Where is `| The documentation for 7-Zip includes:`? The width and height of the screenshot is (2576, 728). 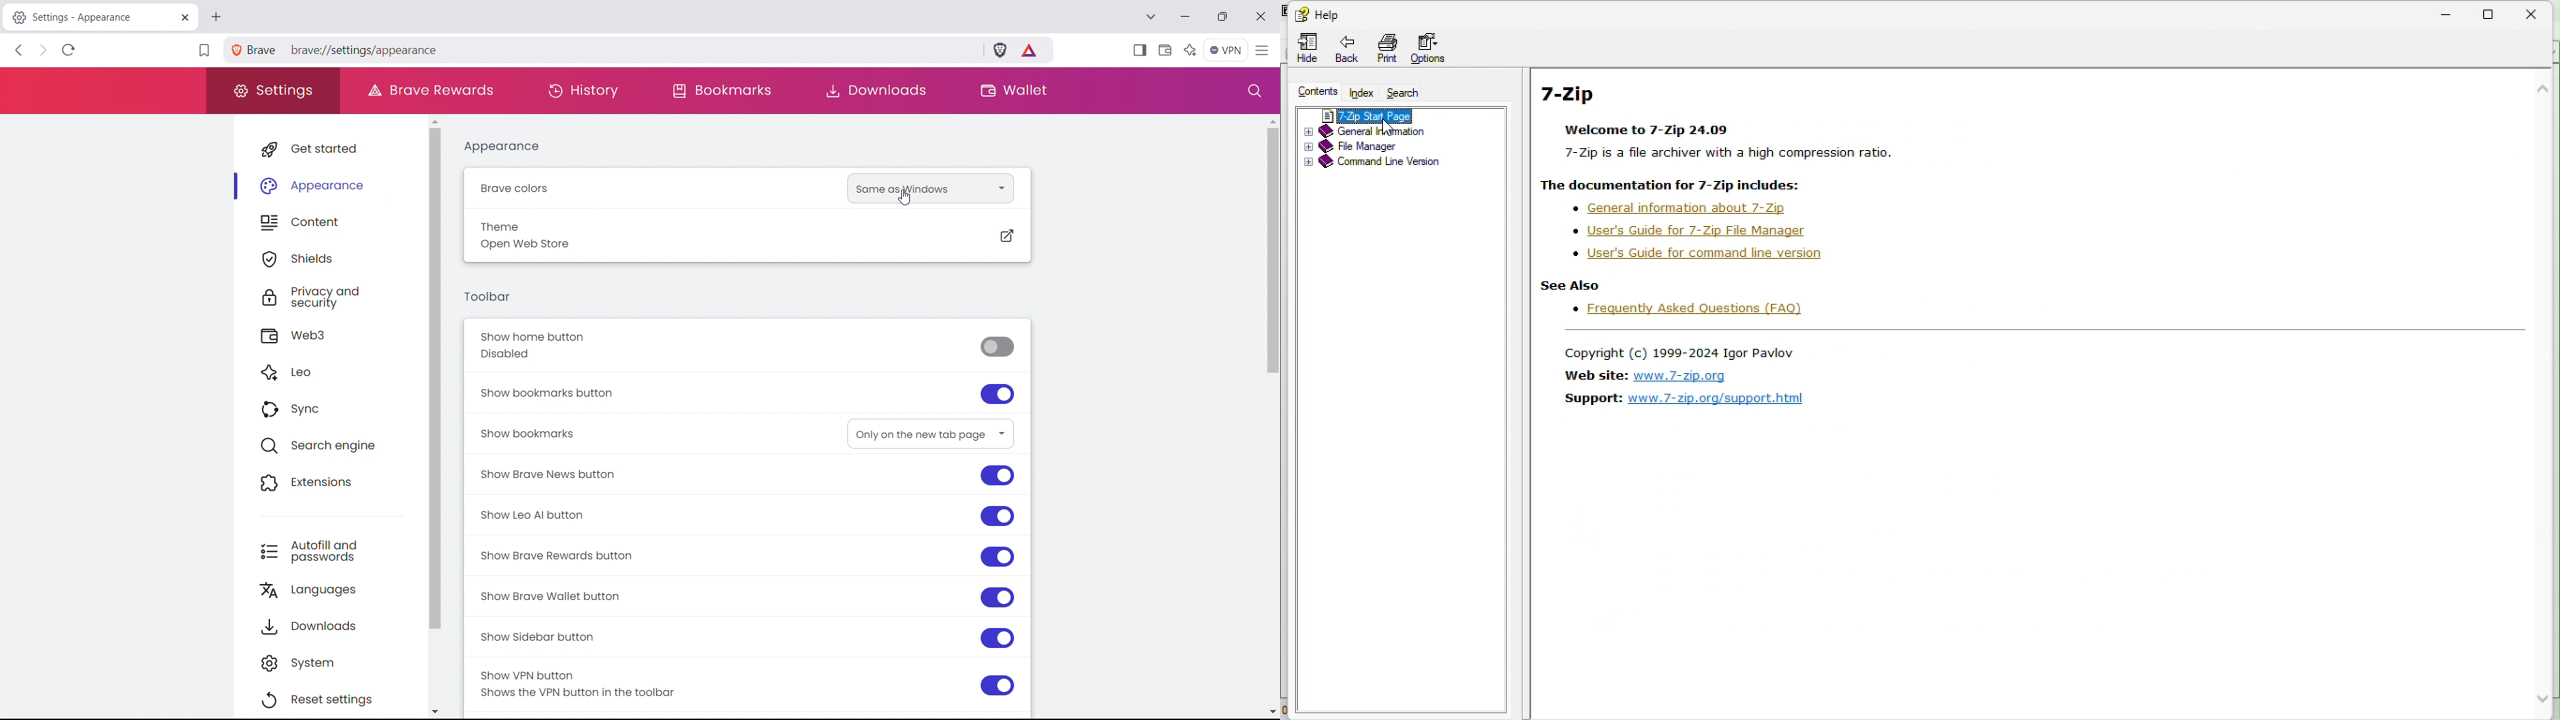
| The documentation for 7-Zip includes: is located at coordinates (1675, 185).